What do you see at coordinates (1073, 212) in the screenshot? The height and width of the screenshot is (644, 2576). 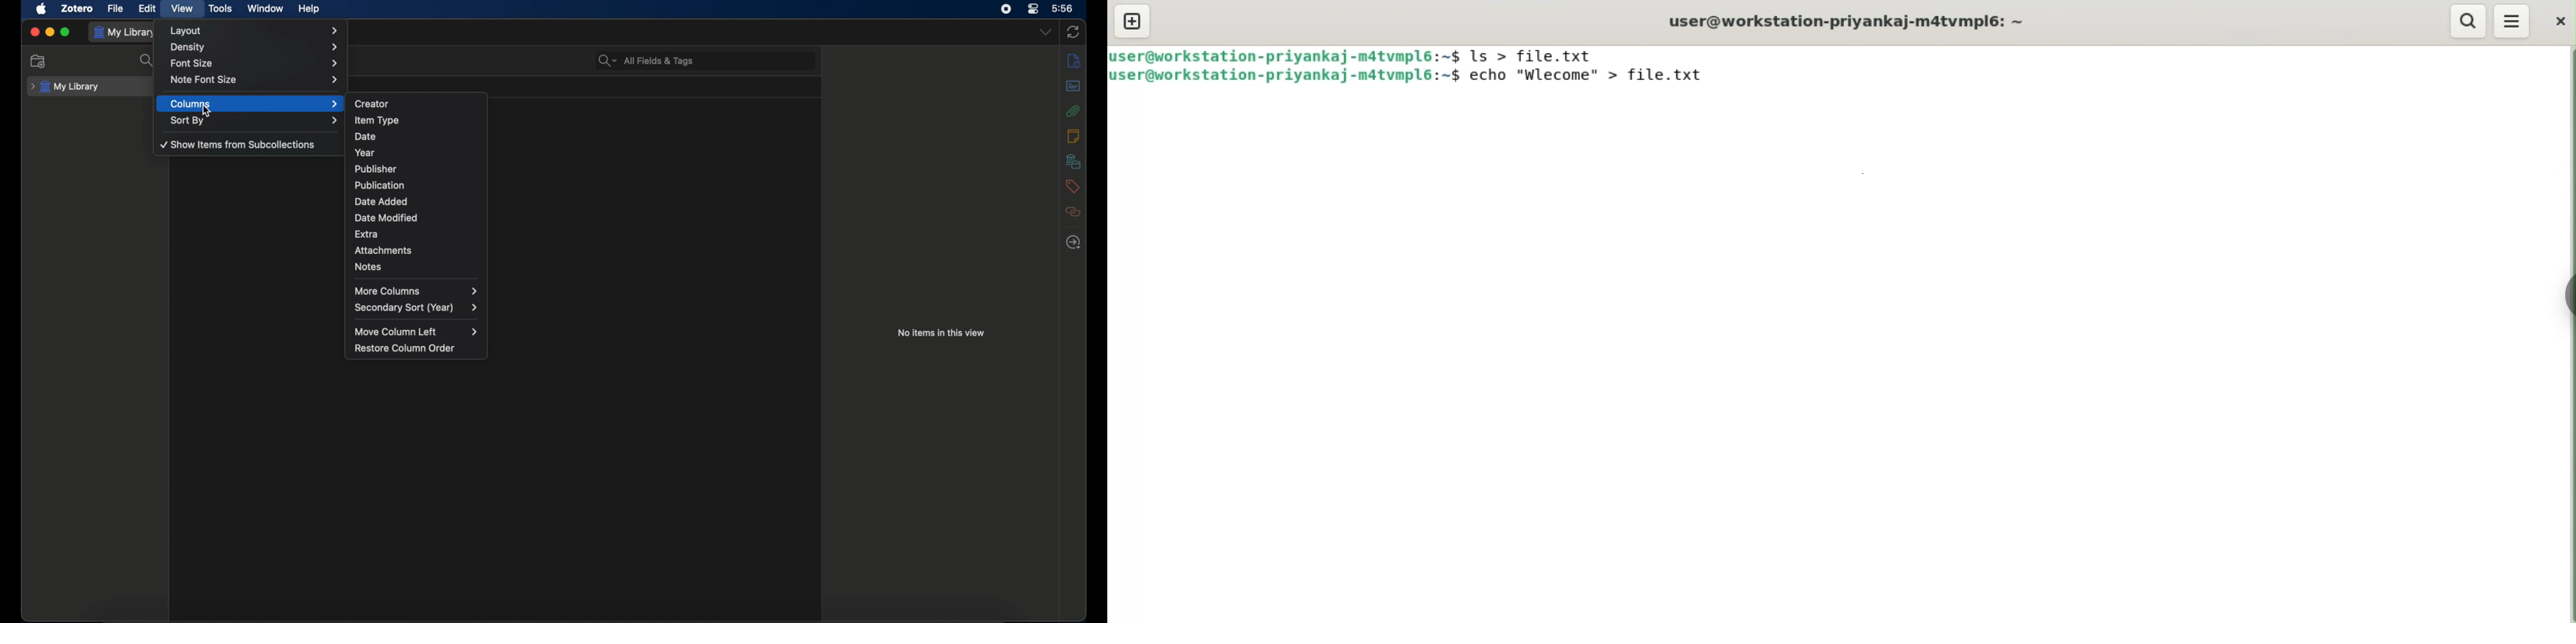 I see `related` at bounding box center [1073, 212].